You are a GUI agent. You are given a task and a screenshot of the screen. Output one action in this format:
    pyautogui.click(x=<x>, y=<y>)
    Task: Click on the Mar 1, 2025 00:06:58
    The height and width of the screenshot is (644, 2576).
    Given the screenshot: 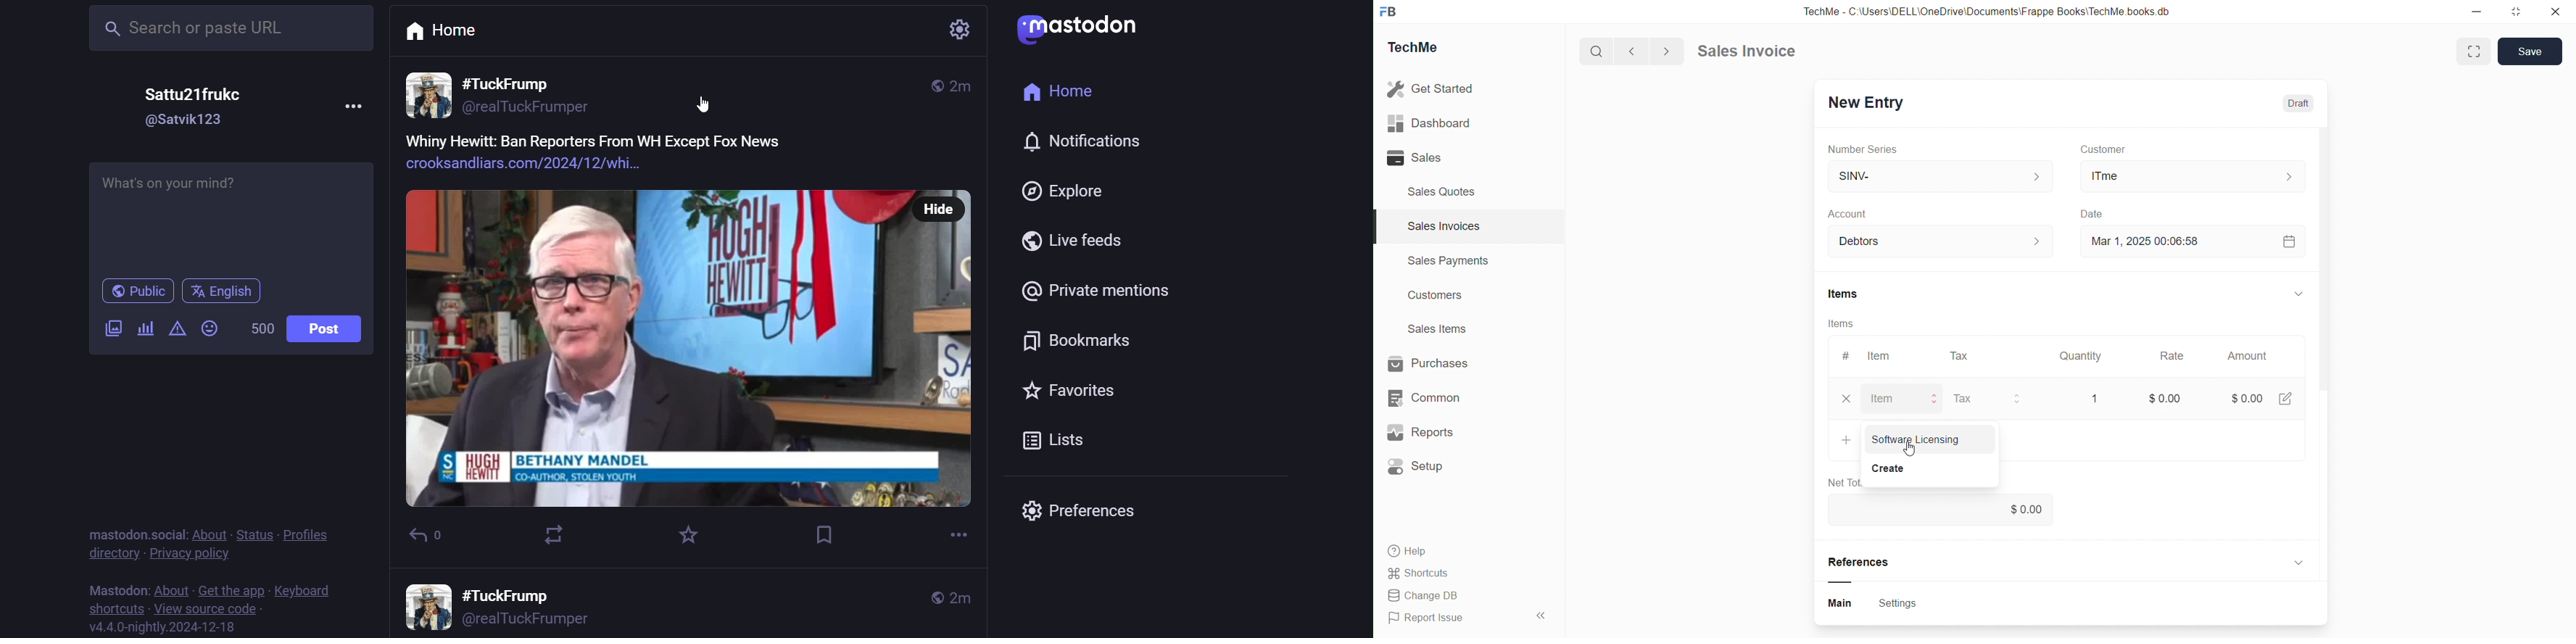 What is the action you would take?
    pyautogui.click(x=2153, y=240)
    